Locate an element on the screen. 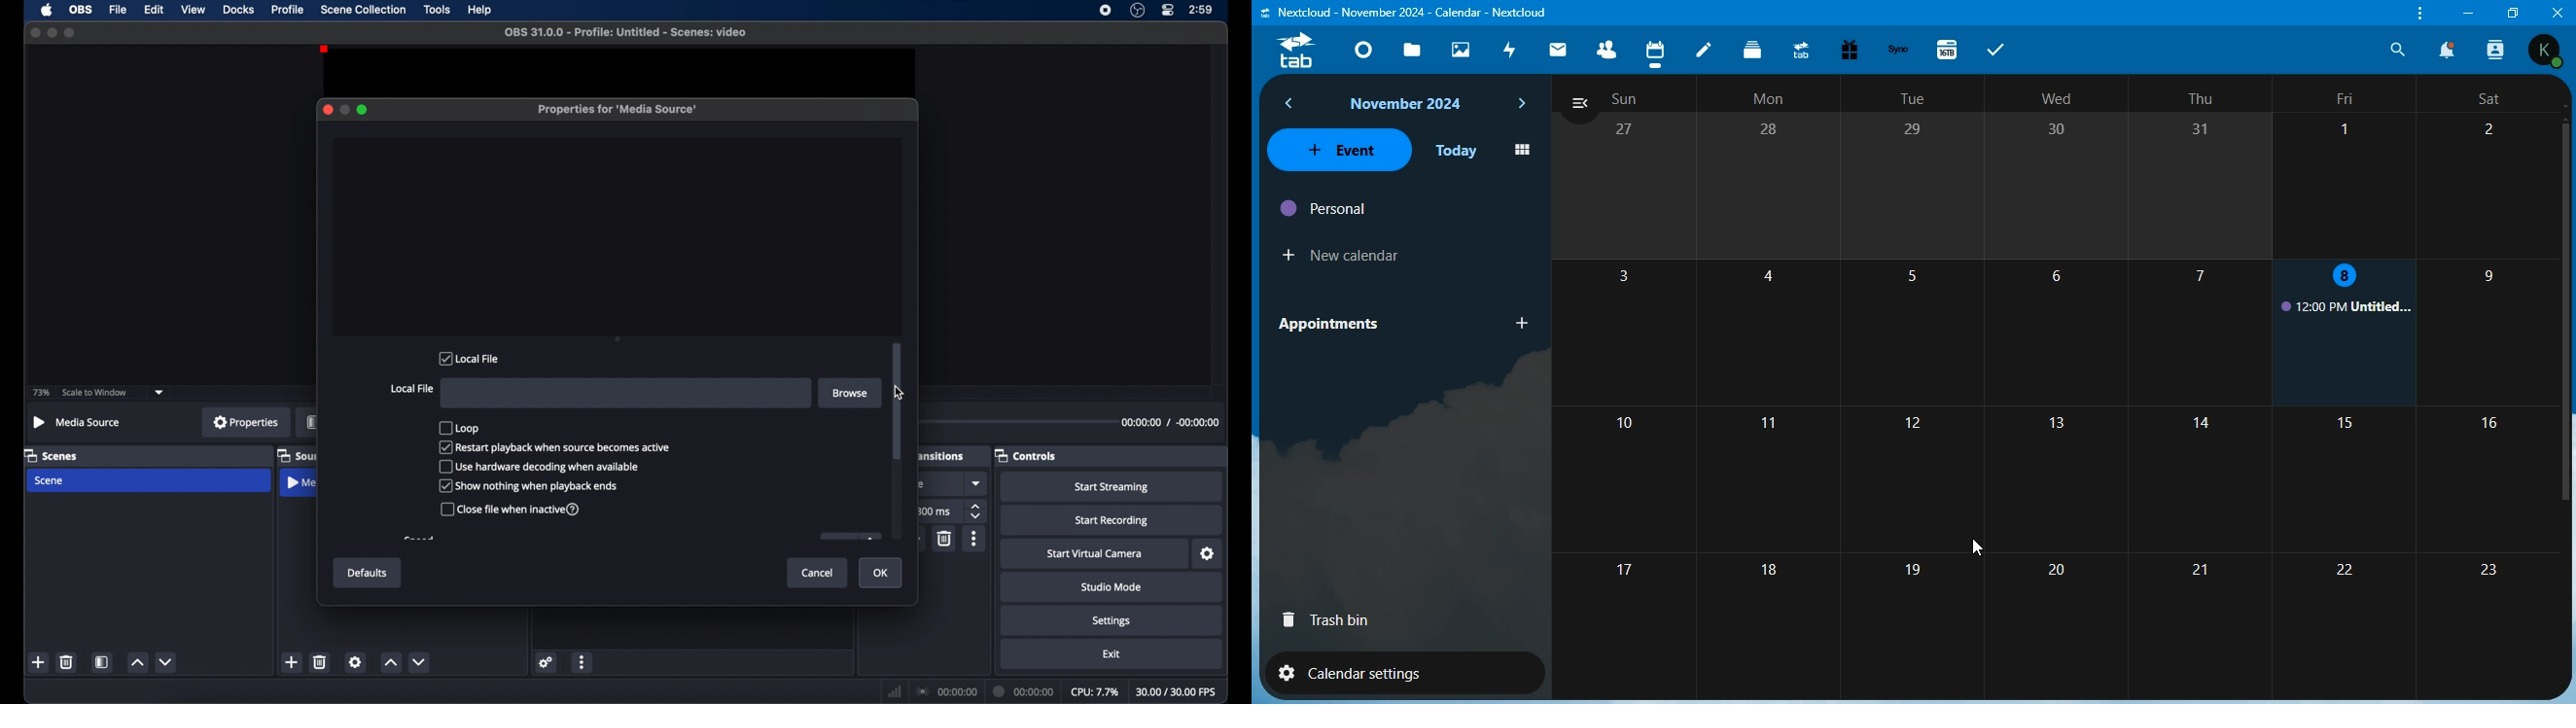 Image resolution: width=2576 pixels, height=728 pixels. scenes is located at coordinates (51, 455).